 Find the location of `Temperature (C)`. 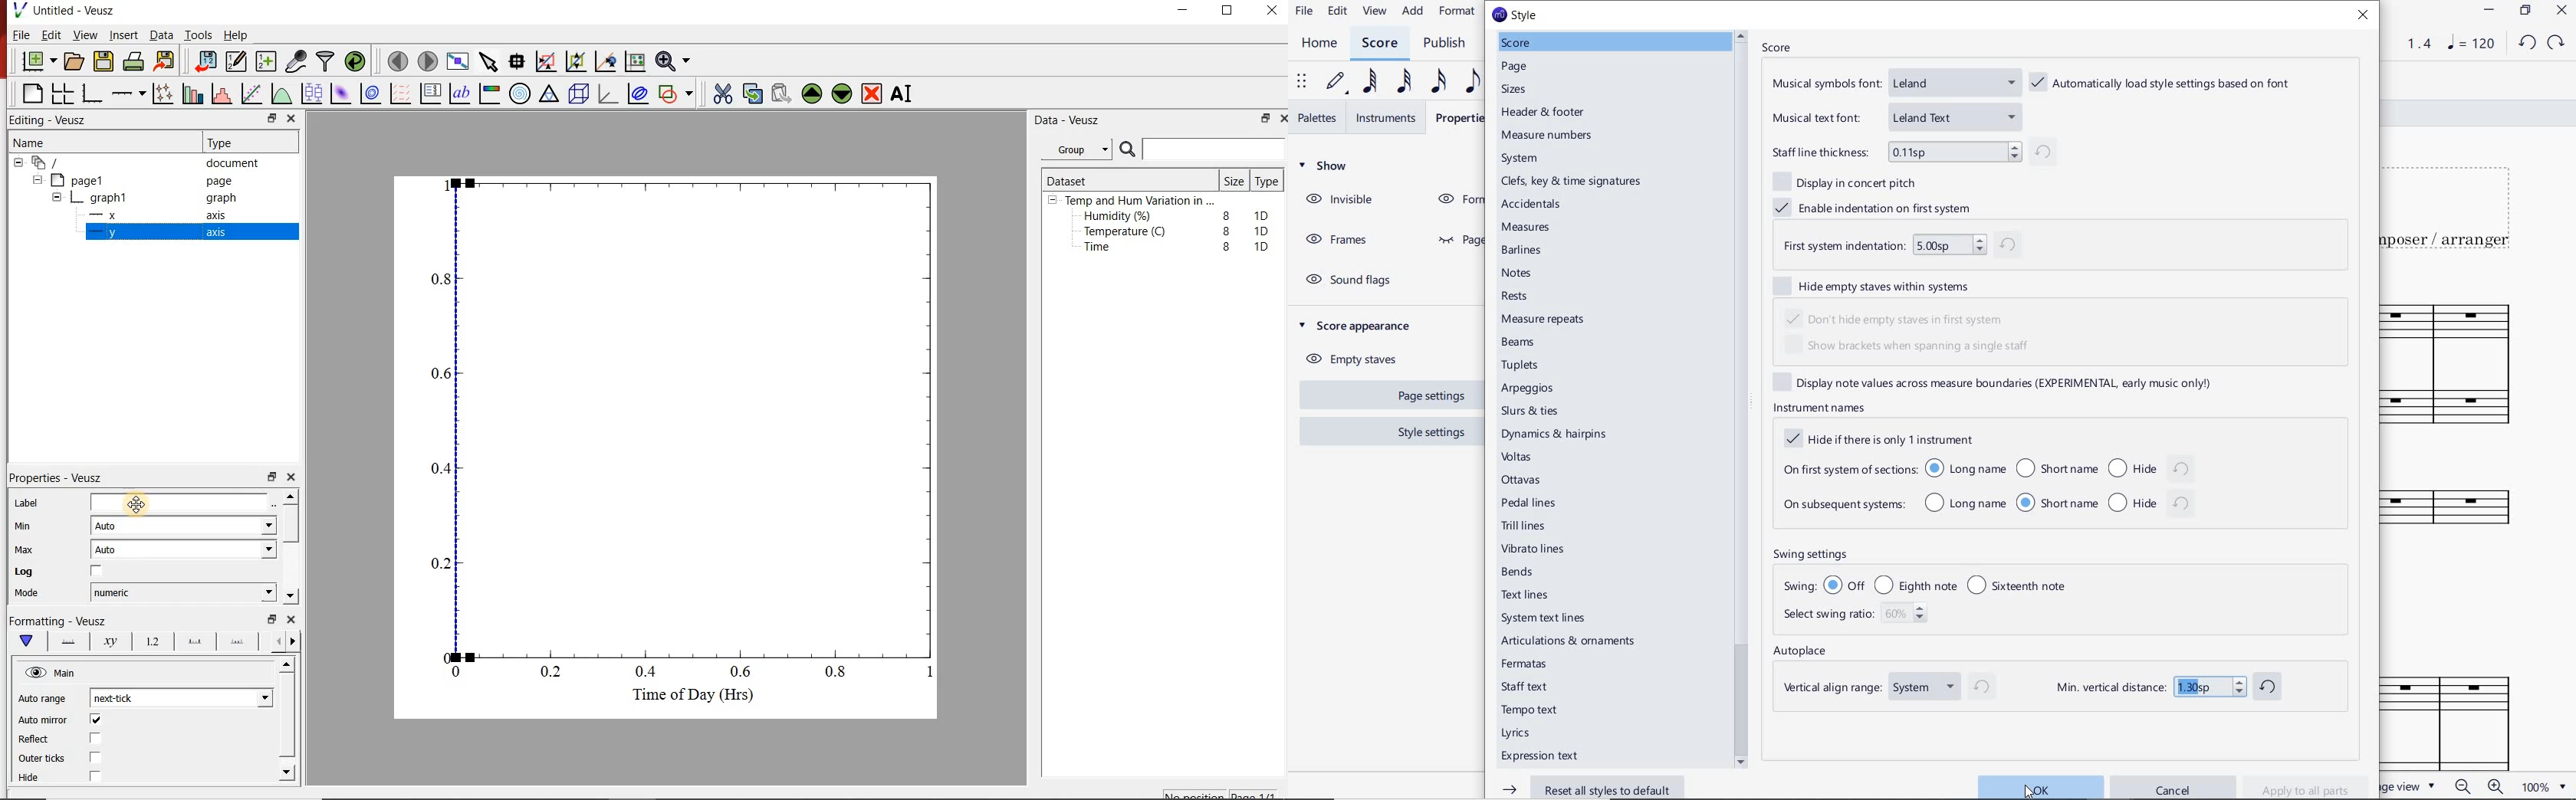

Temperature (C) is located at coordinates (1128, 233).